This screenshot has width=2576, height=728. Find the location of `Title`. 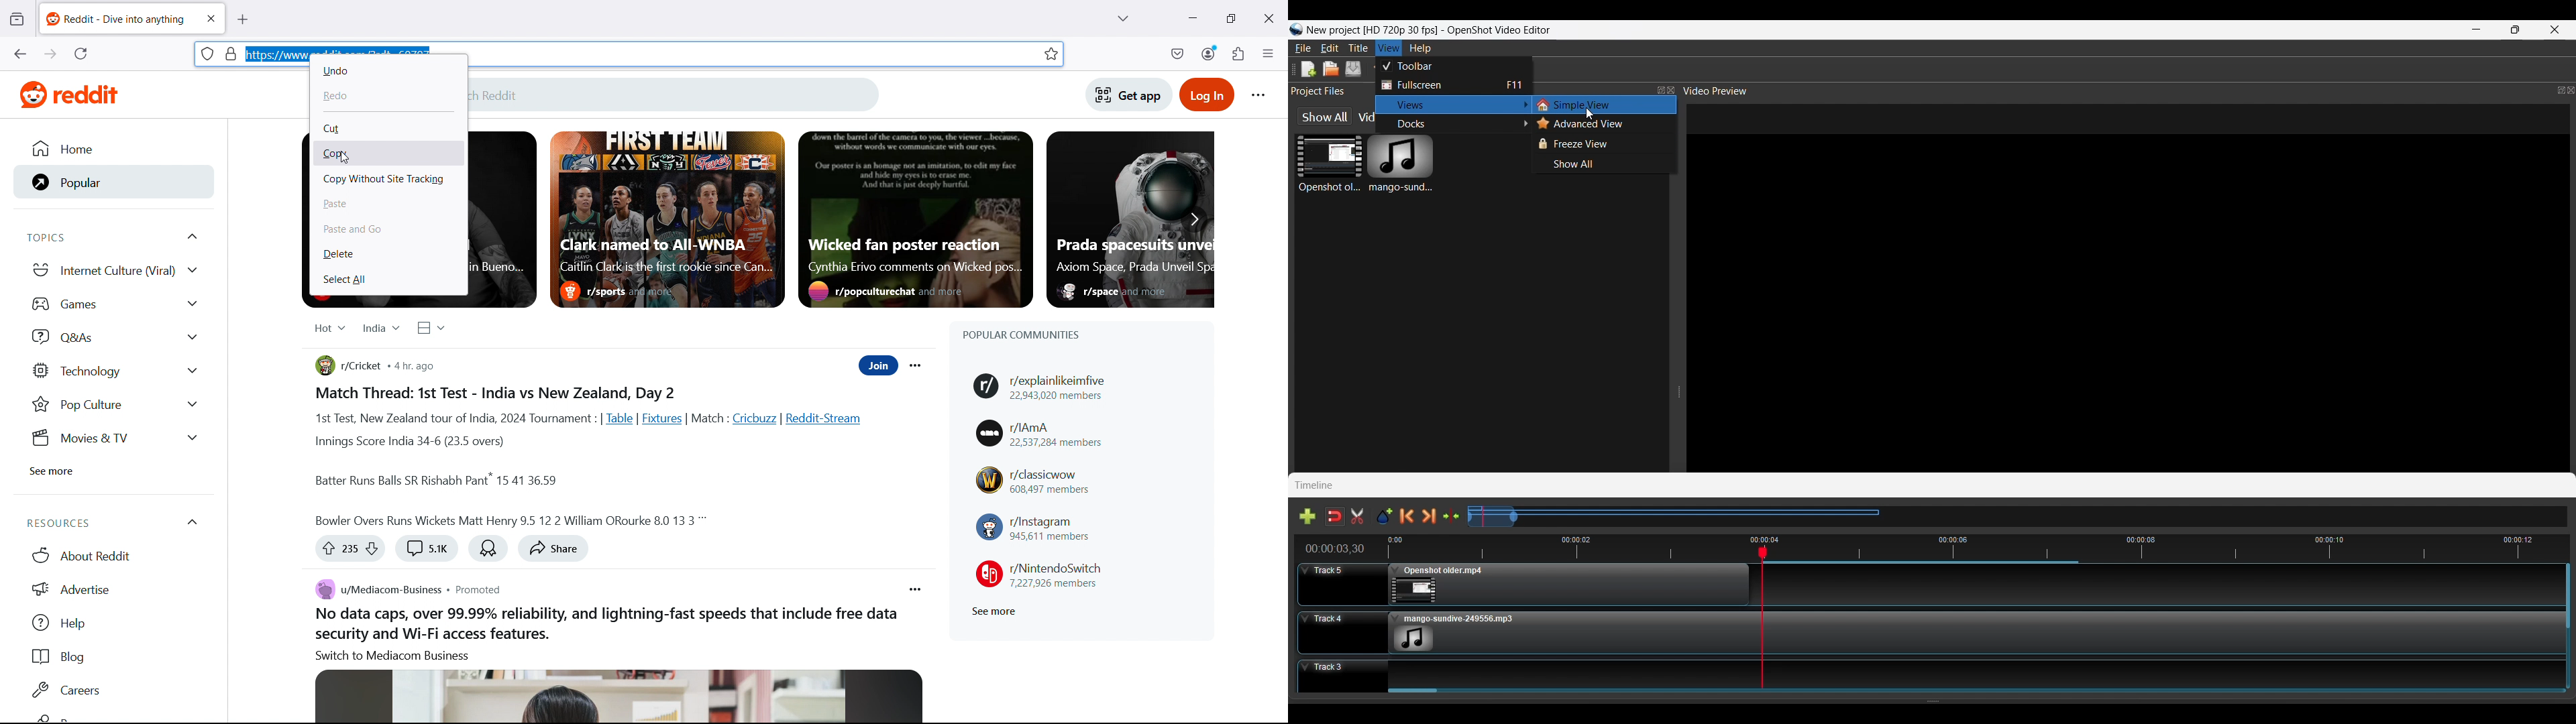

Title is located at coordinates (1359, 48).